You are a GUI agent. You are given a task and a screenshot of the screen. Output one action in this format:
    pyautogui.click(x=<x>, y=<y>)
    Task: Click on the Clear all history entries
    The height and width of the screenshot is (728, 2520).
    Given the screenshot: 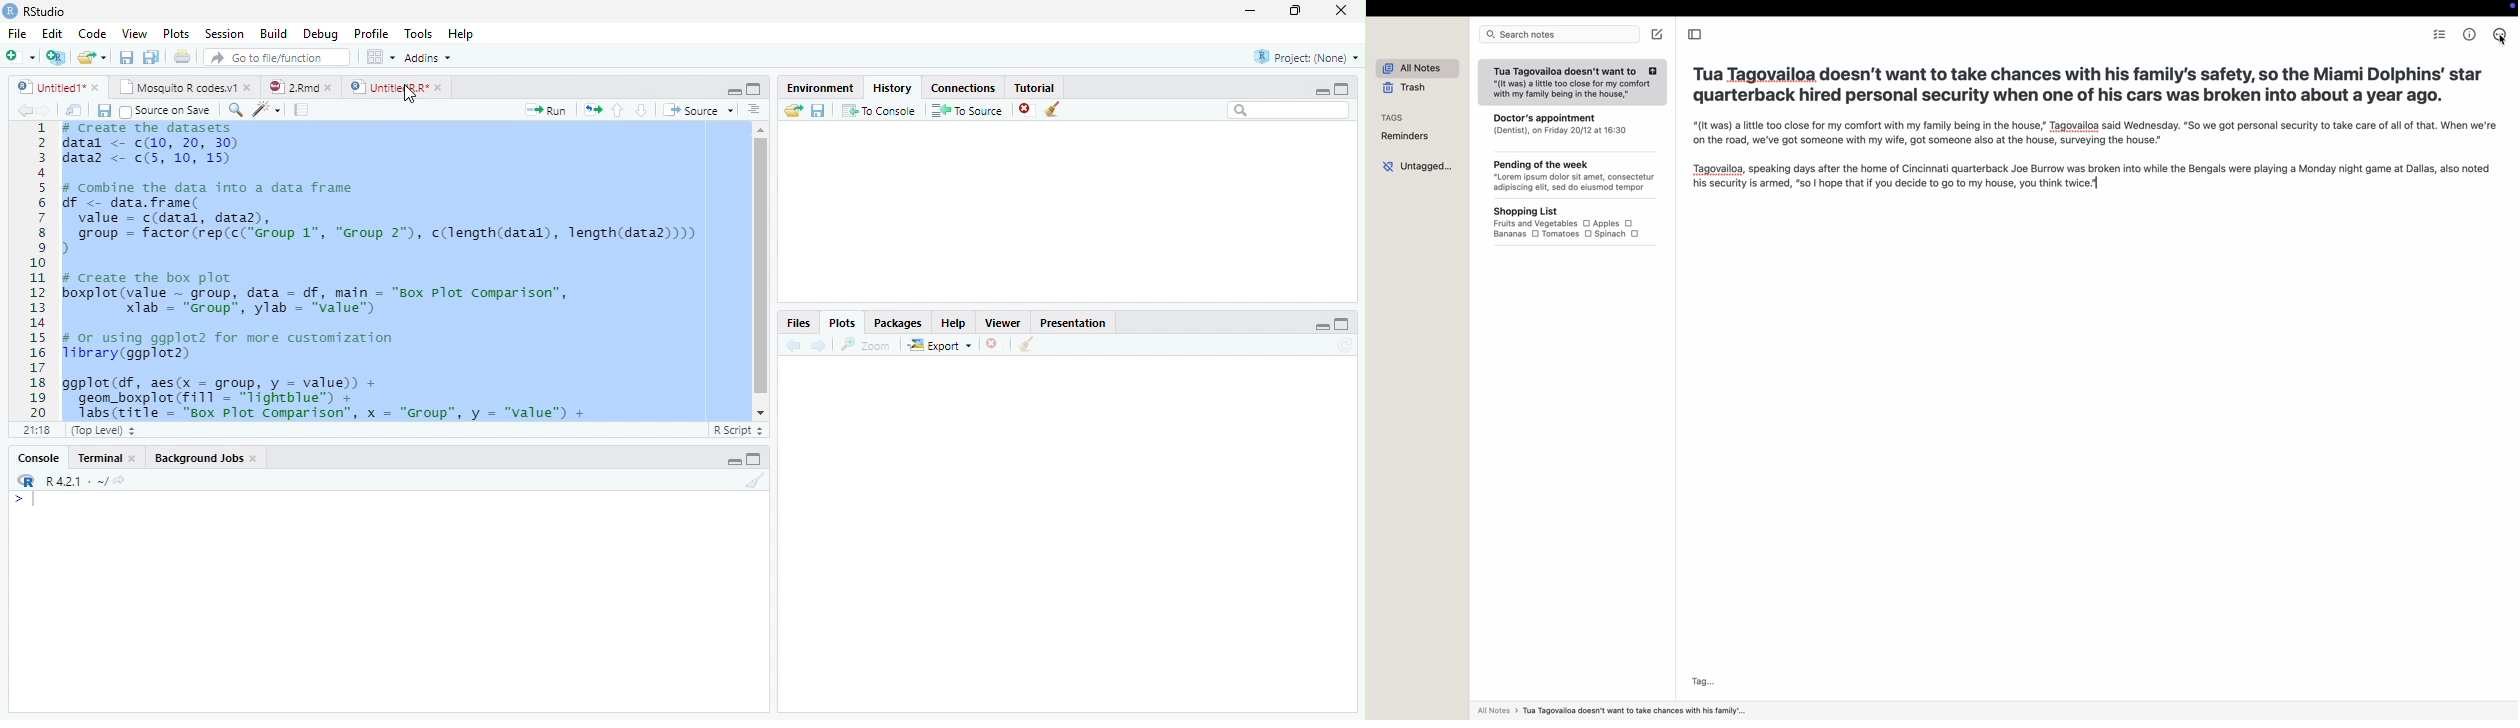 What is the action you would take?
    pyautogui.click(x=1053, y=109)
    